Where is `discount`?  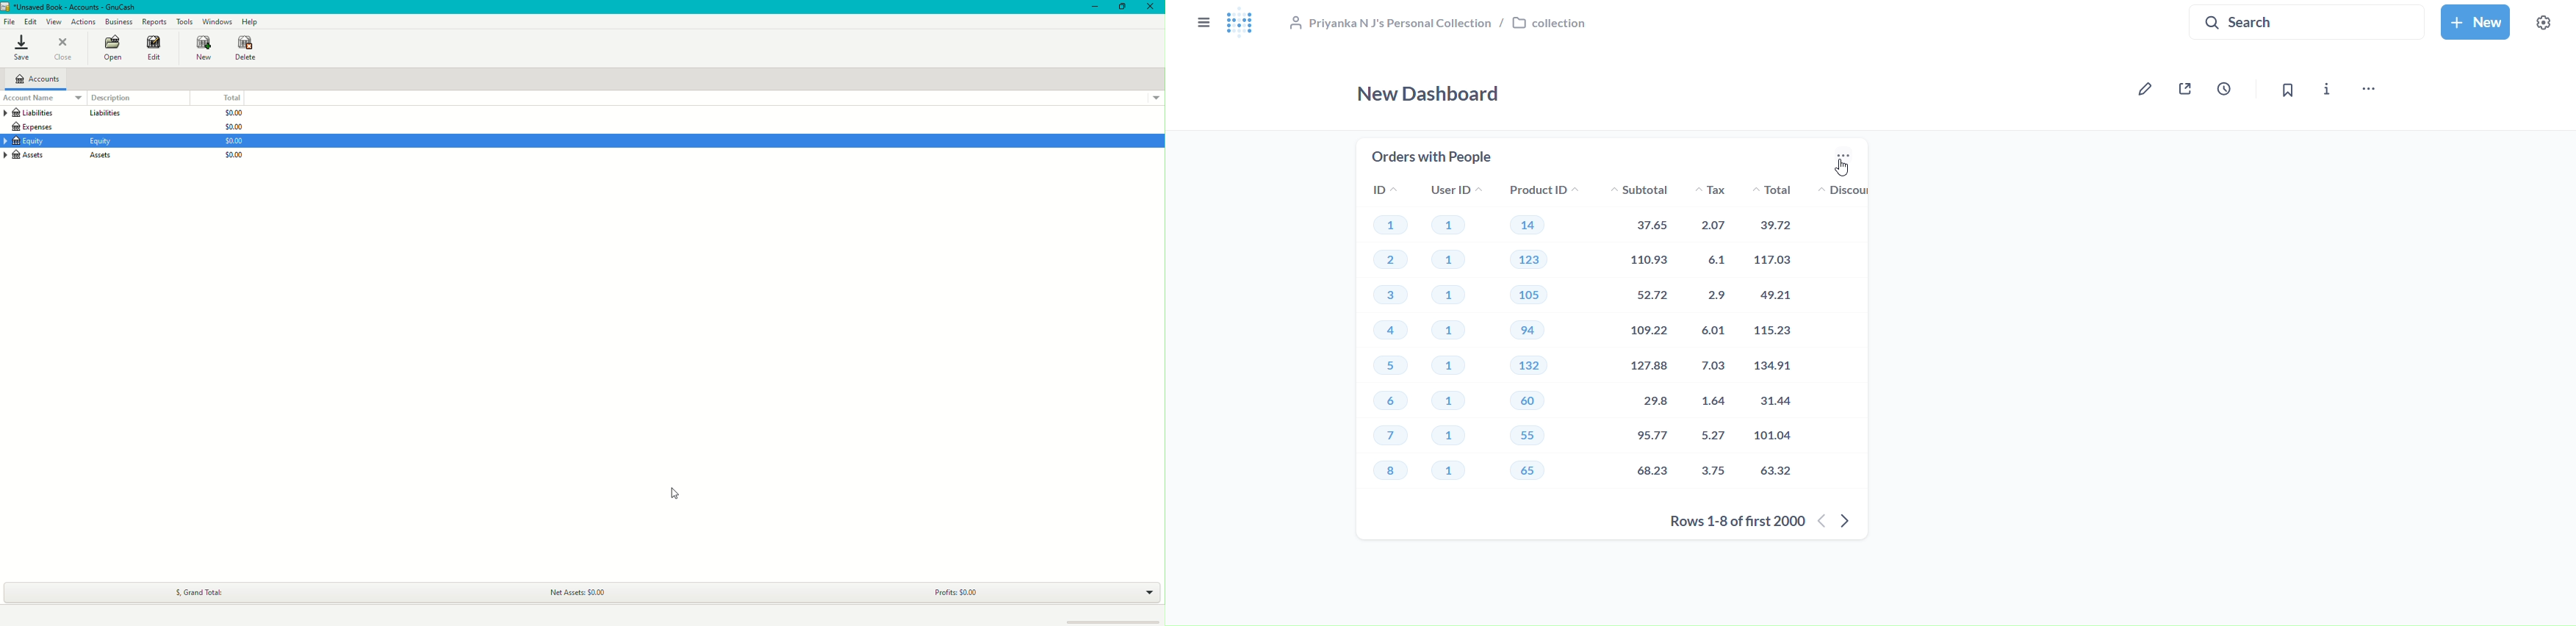 discount is located at coordinates (1850, 190).